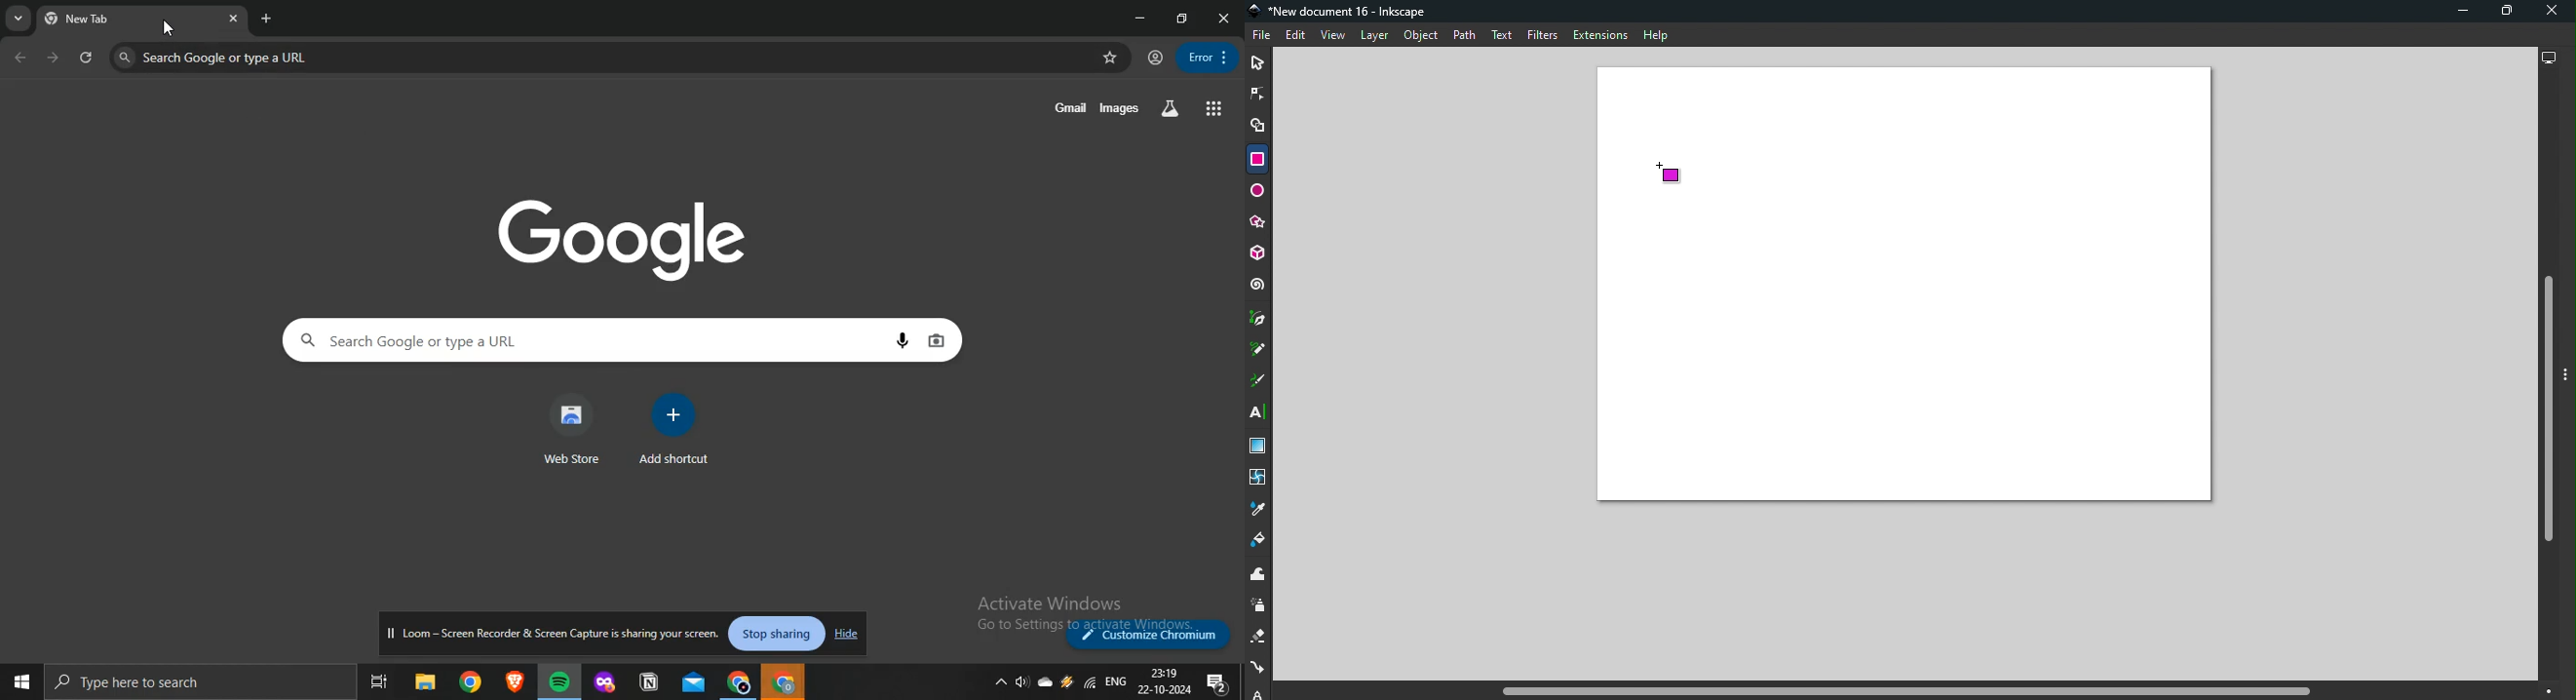  Describe the element at coordinates (1672, 175) in the screenshot. I see `Cursor` at that location.